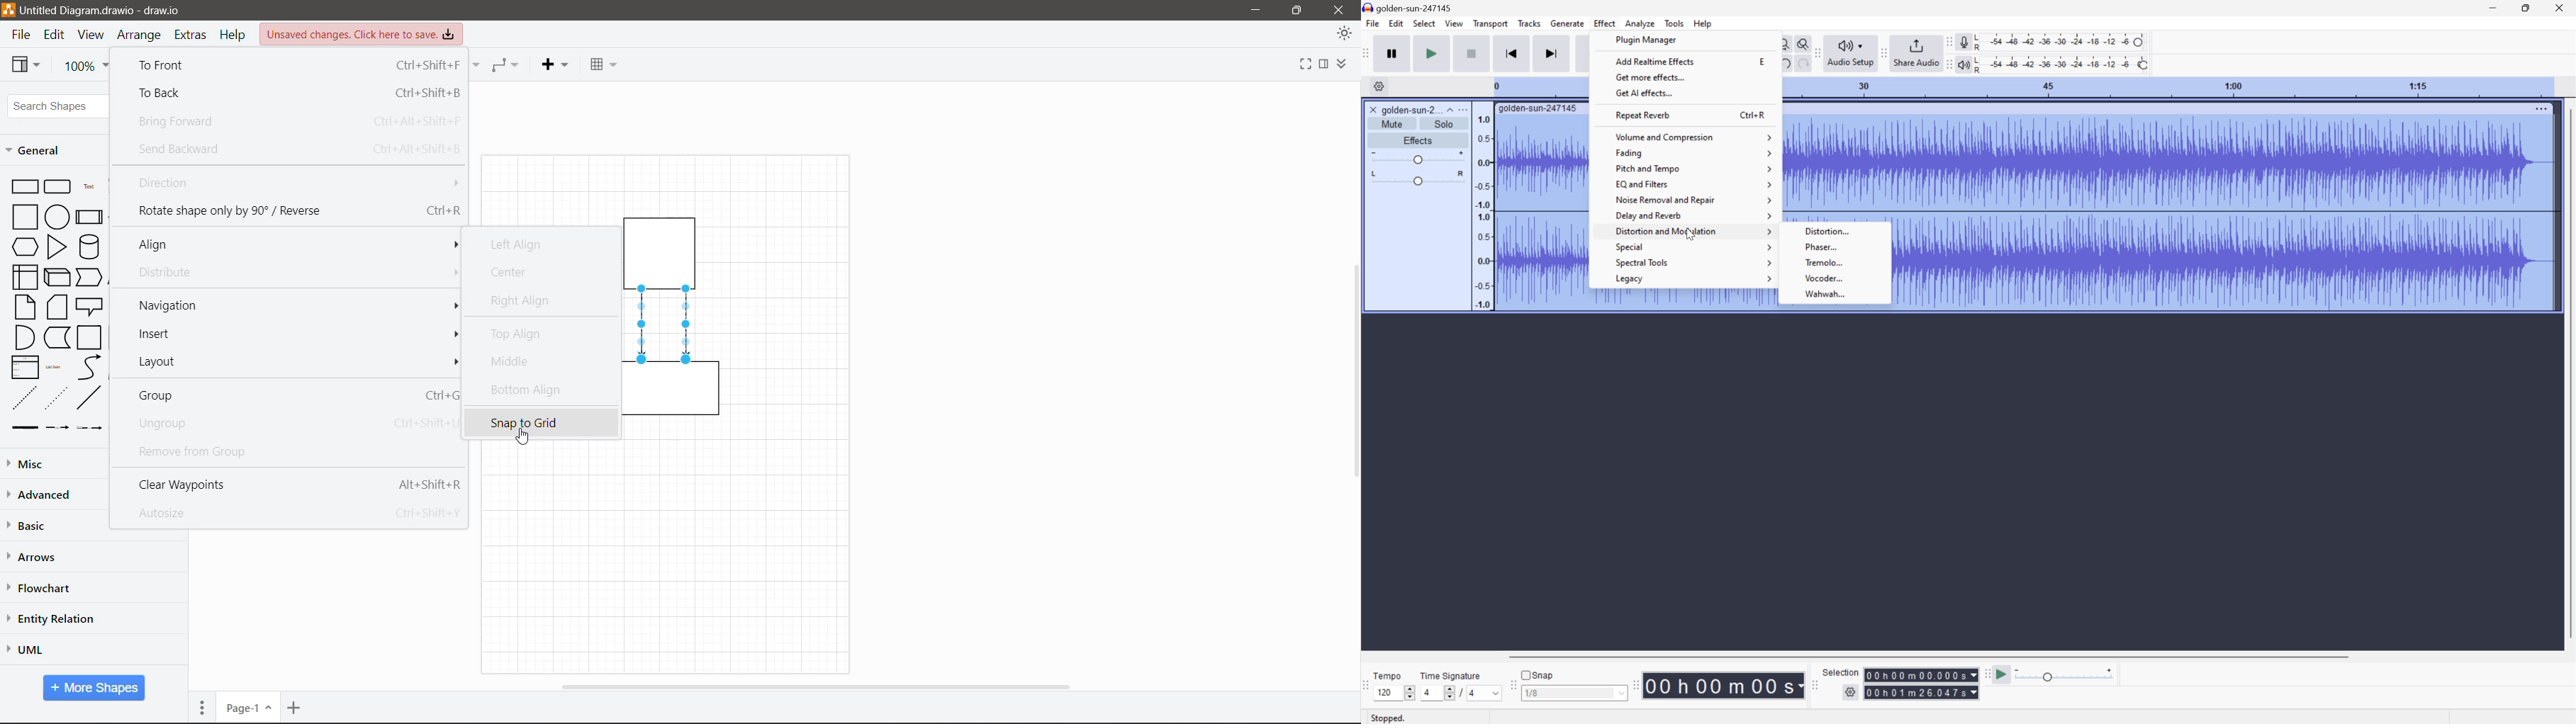 This screenshot has width=2576, height=728. I want to click on Arrange, so click(140, 37).